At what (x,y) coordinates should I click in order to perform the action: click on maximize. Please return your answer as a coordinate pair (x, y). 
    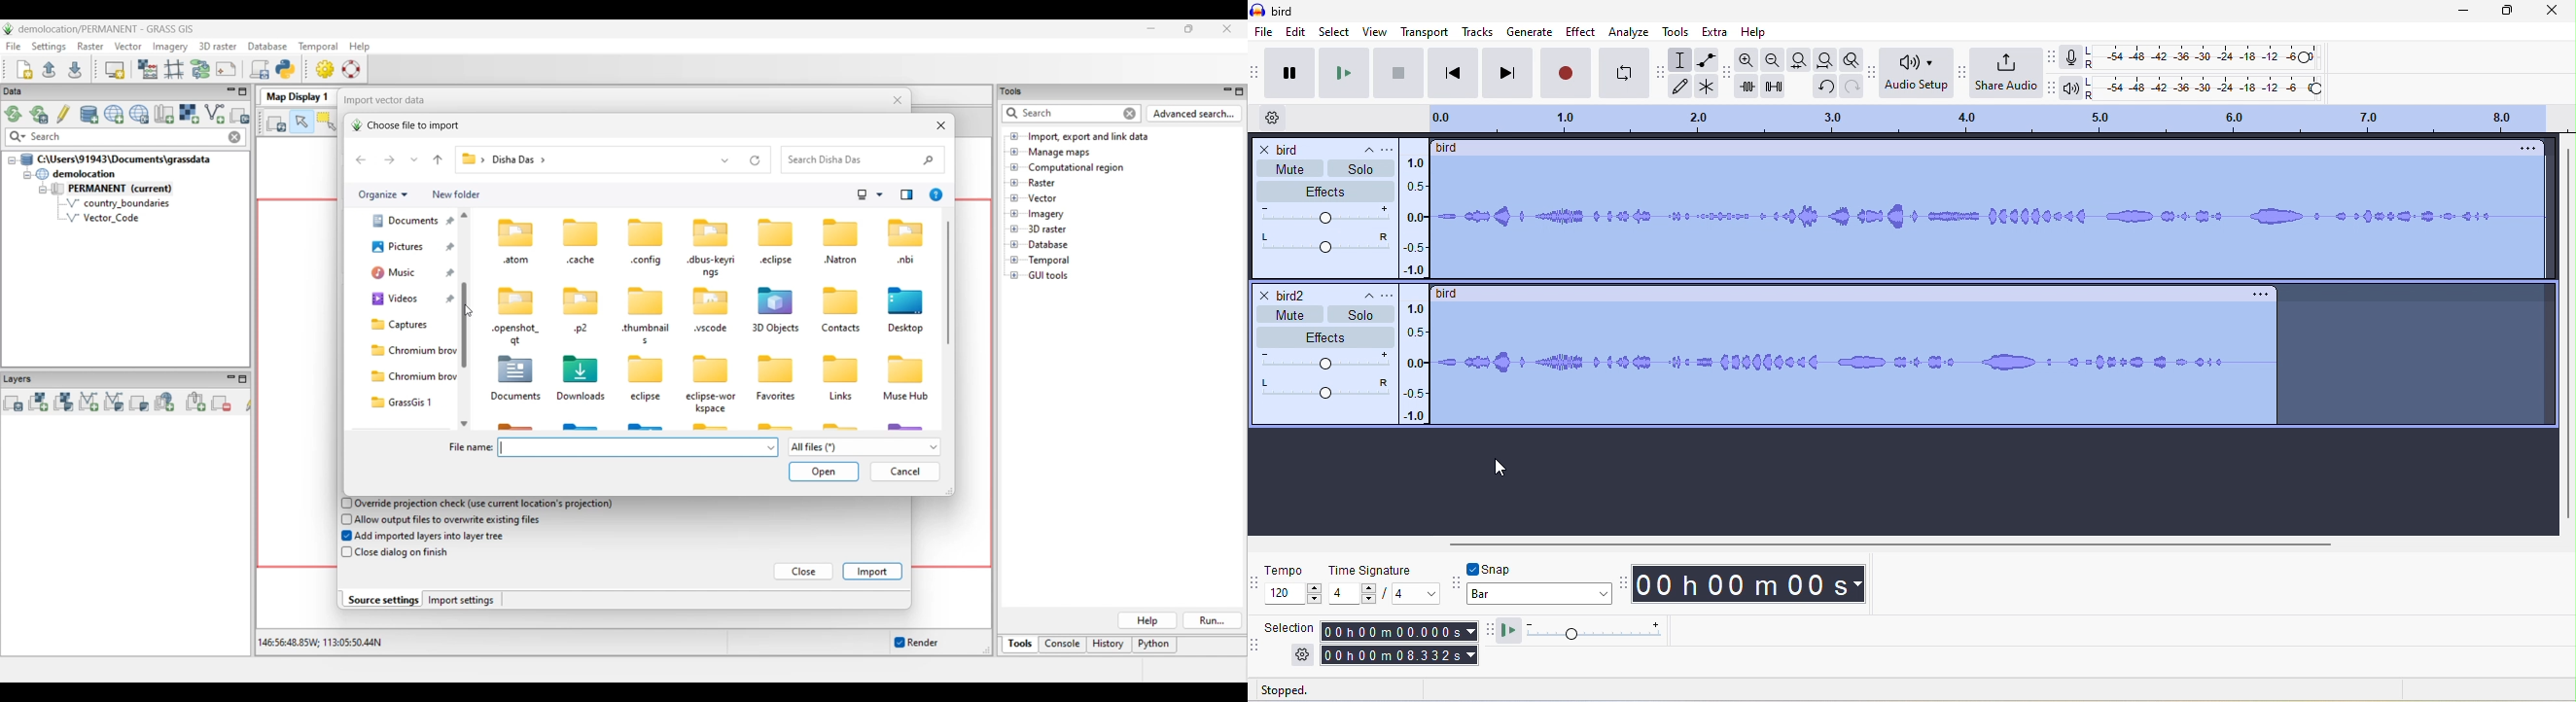
    Looking at the image, I should click on (2505, 13).